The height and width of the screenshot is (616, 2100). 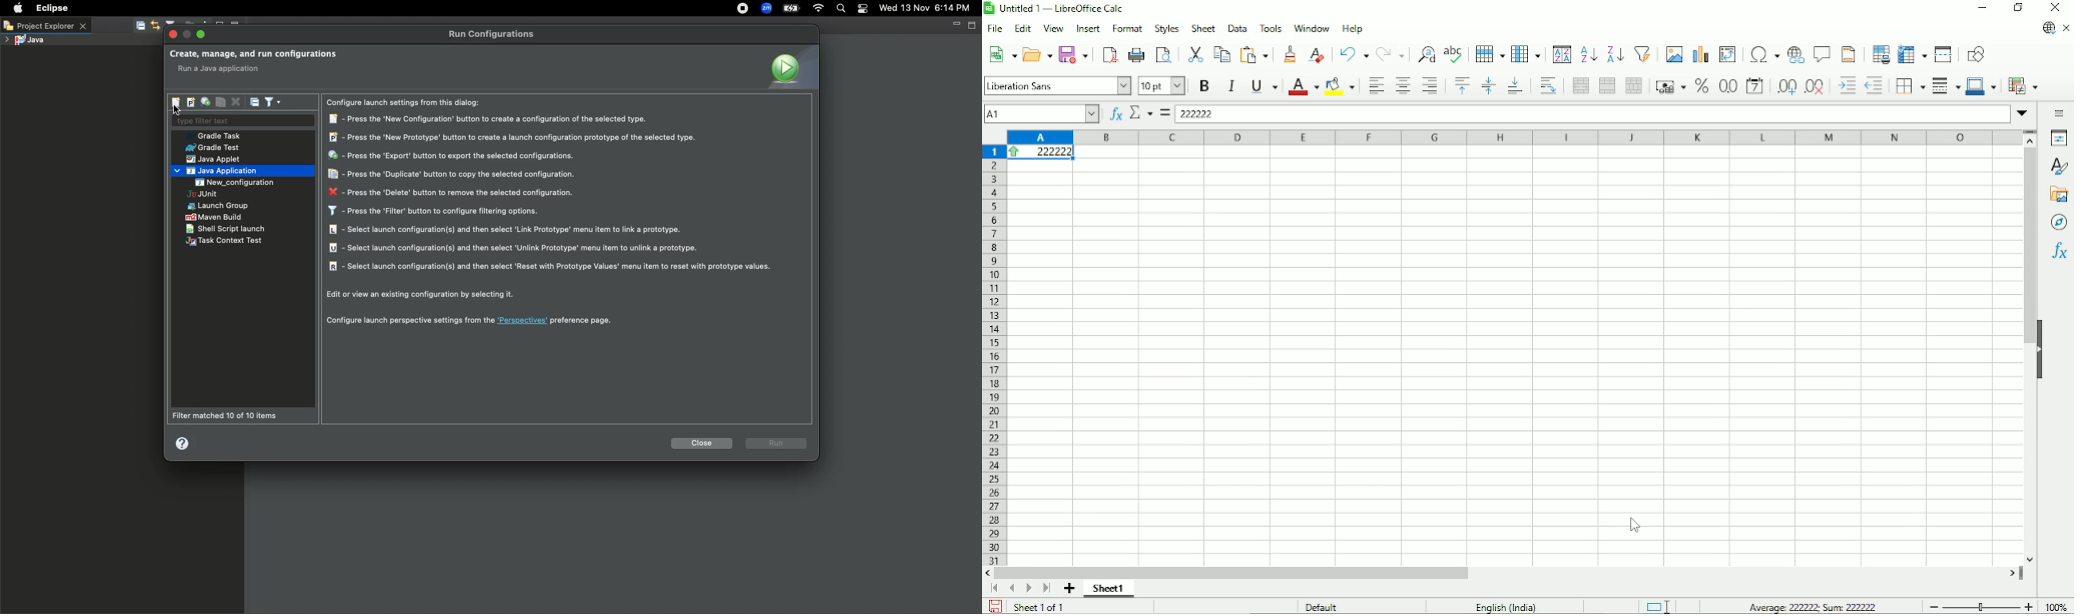 I want to click on Configure launch settings from this dialog:, so click(x=409, y=103).